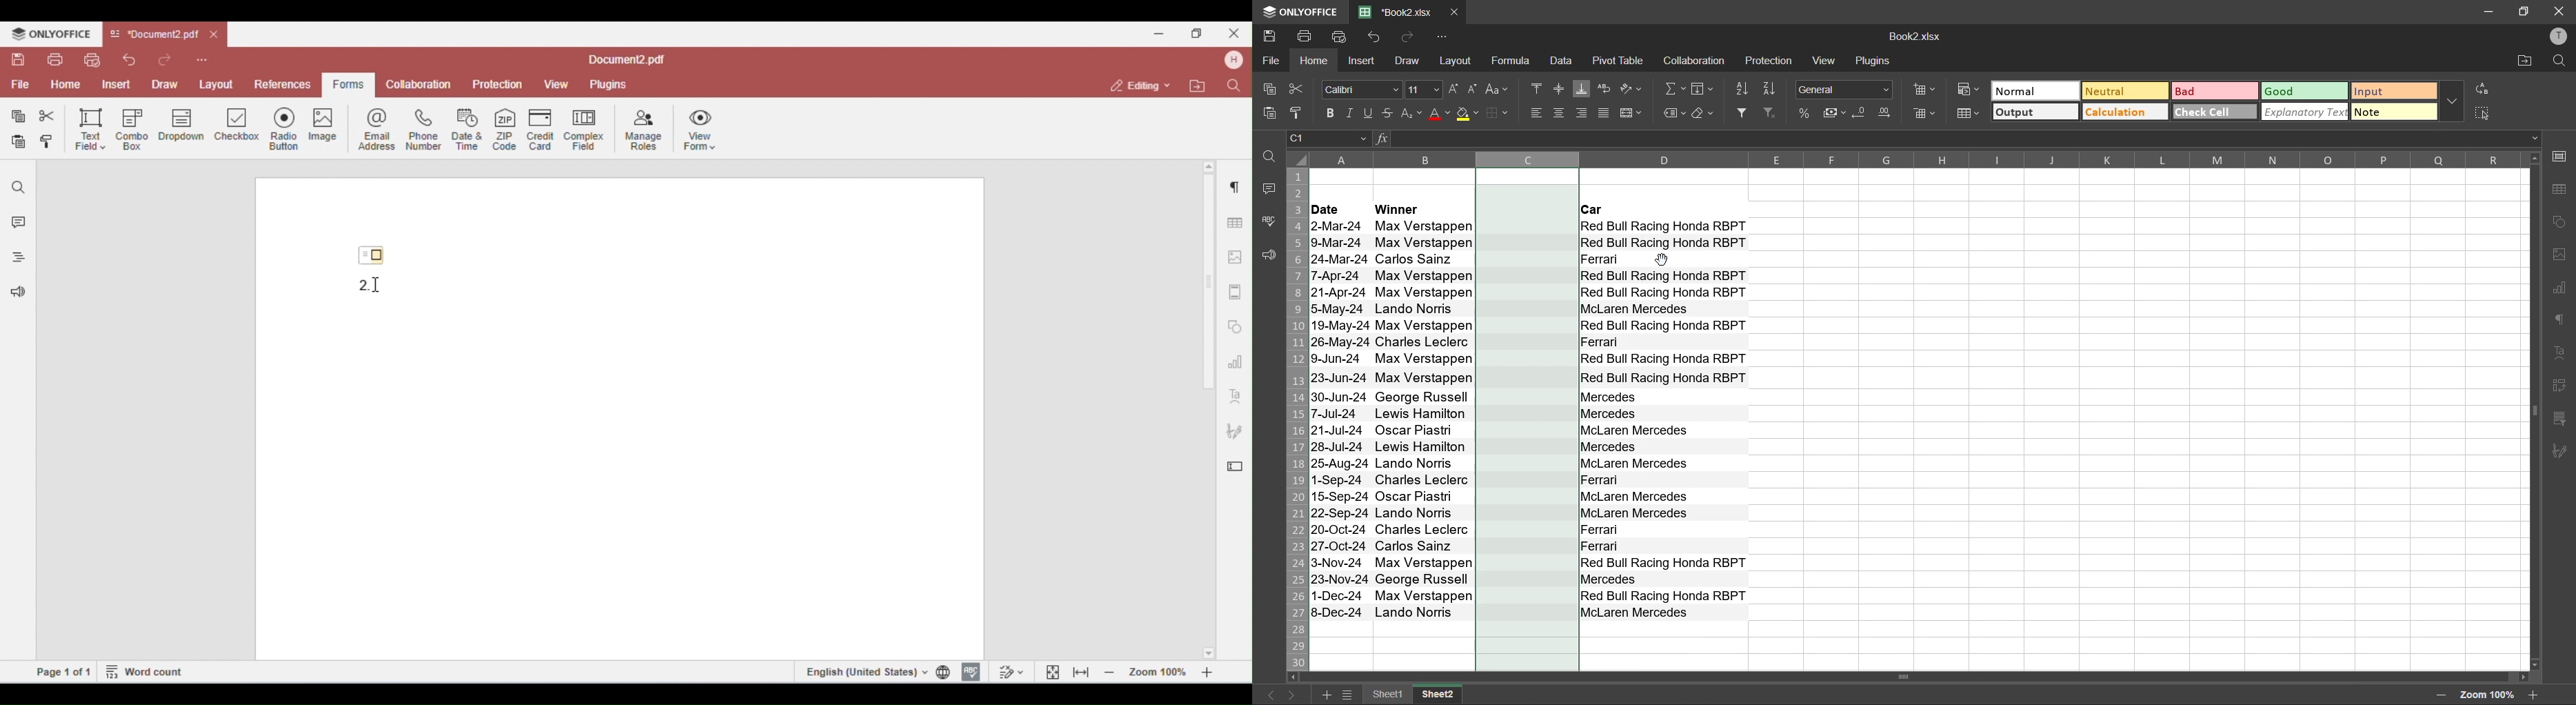 The height and width of the screenshot is (728, 2576). What do you see at coordinates (1970, 90) in the screenshot?
I see `conditional formatting` at bounding box center [1970, 90].